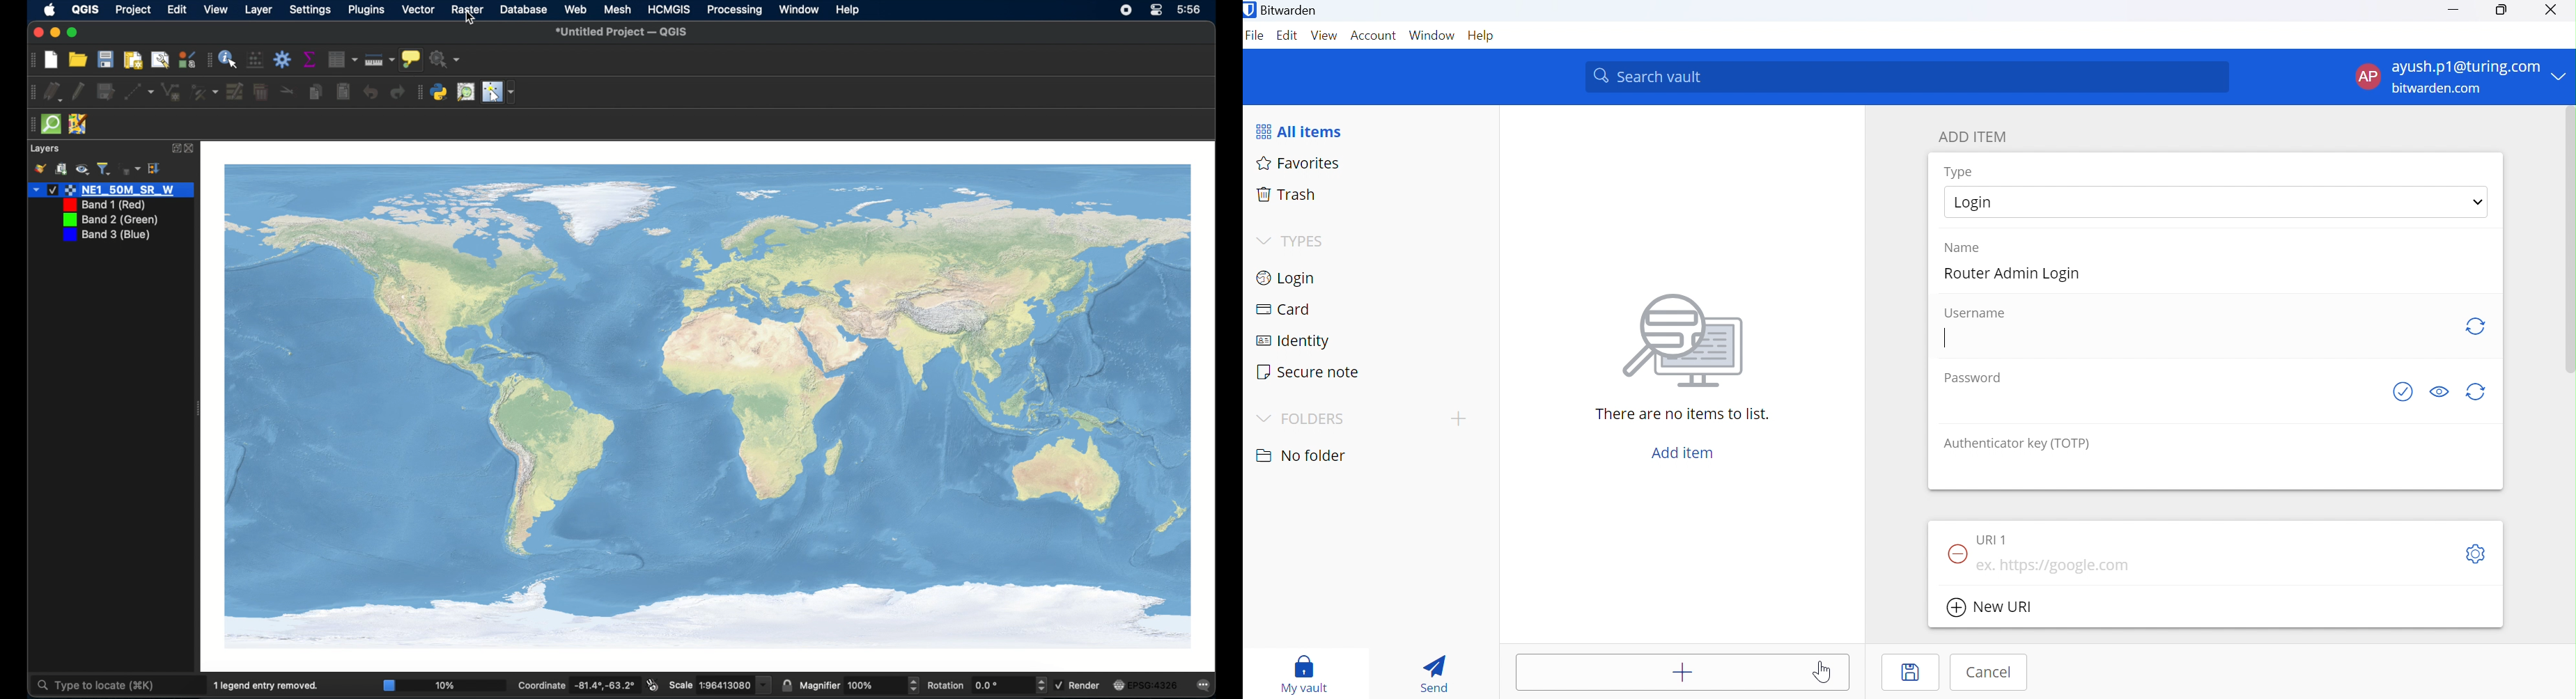  What do you see at coordinates (106, 92) in the screenshot?
I see `save edits` at bounding box center [106, 92].